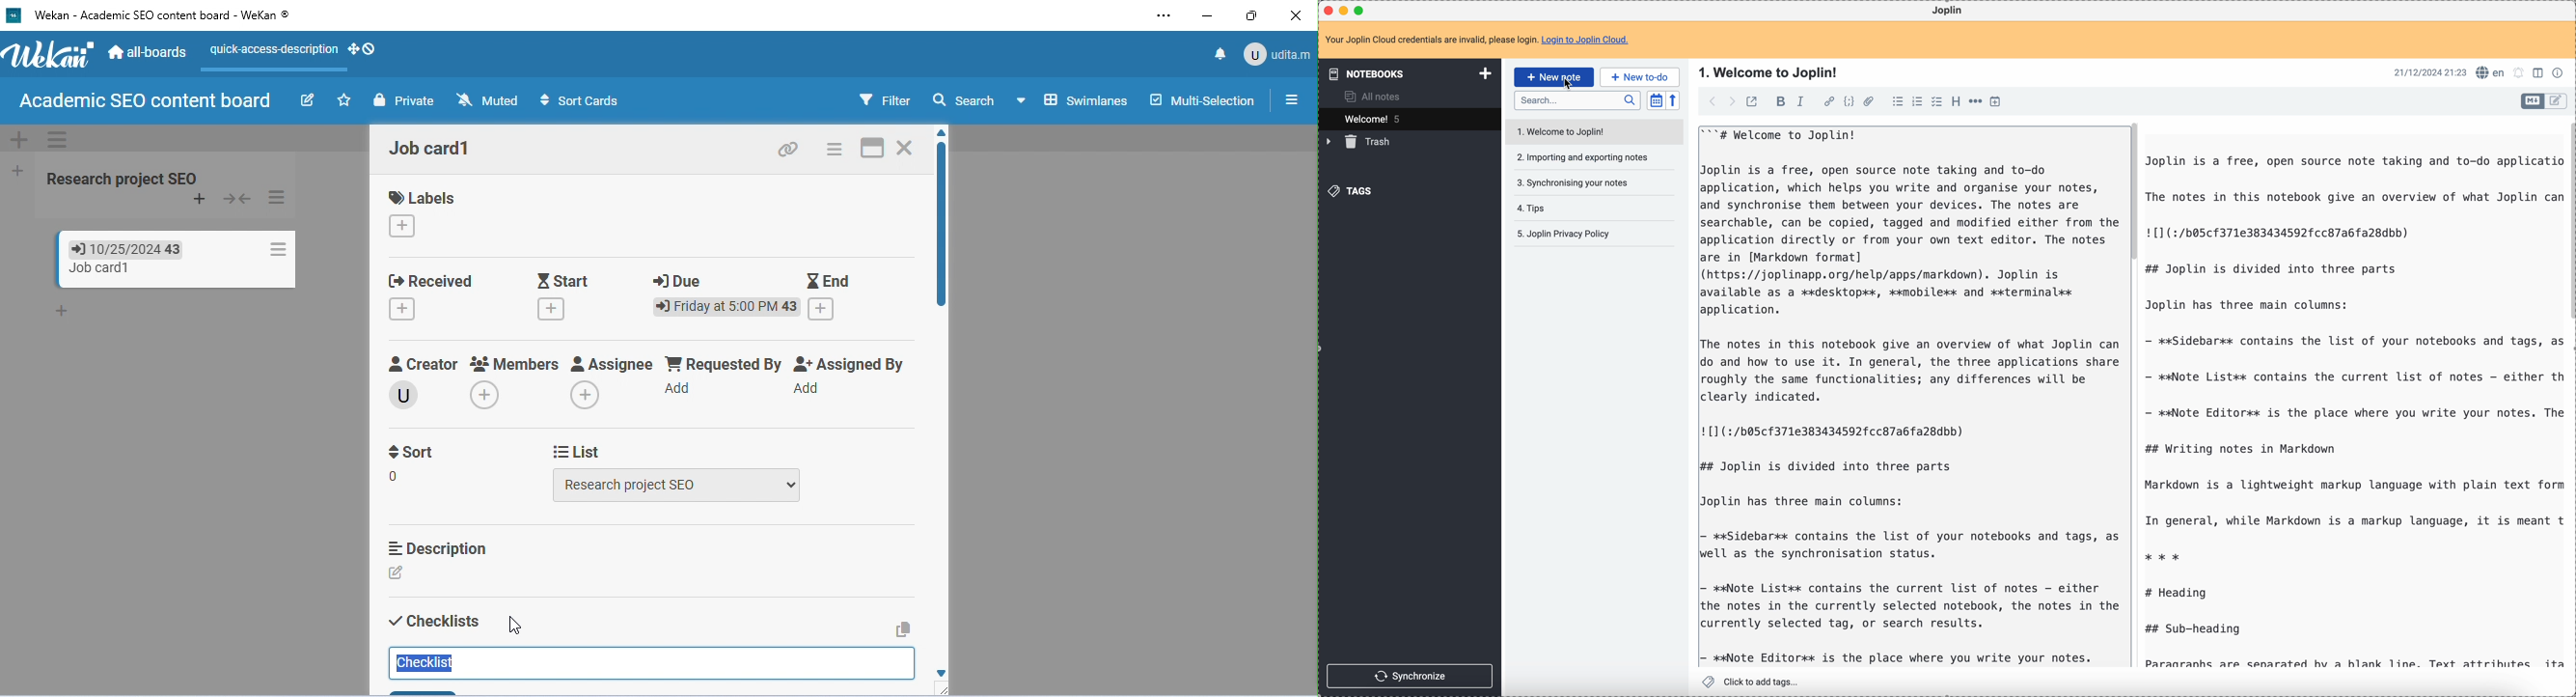 The width and height of the screenshot is (2576, 700). What do you see at coordinates (1896, 102) in the screenshot?
I see `bulleted list` at bounding box center [1896, 102].